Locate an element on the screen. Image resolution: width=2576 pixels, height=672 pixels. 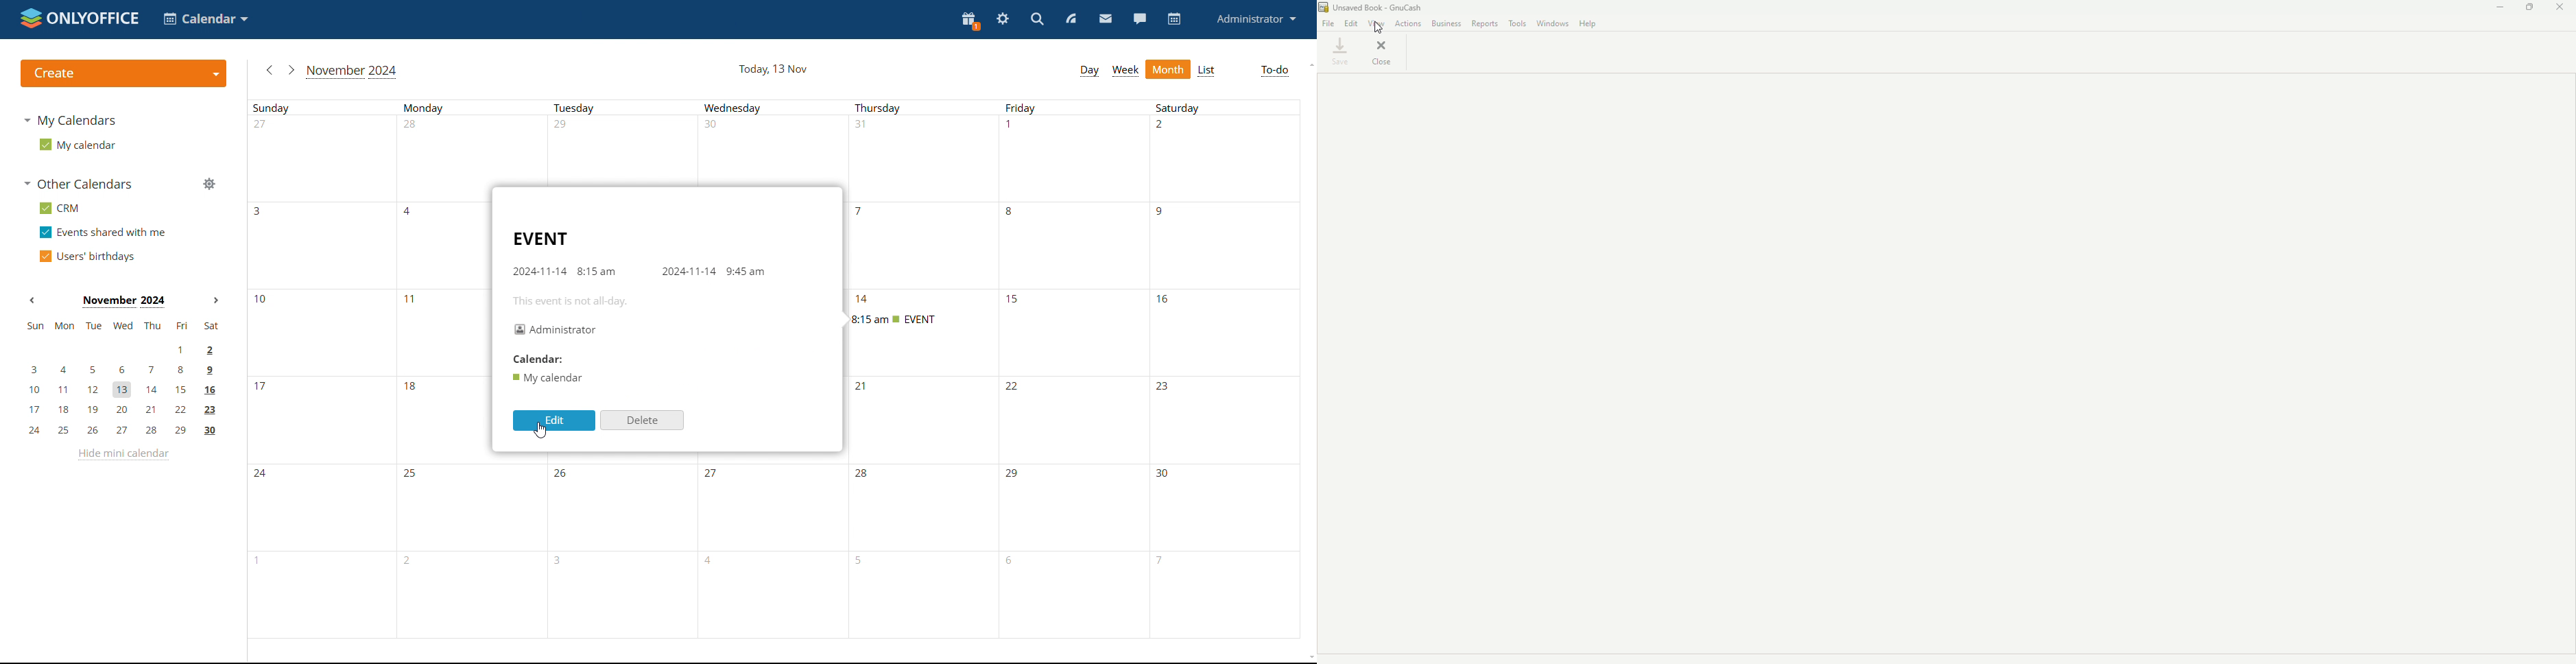
Close is located at coordinates (2562, 7).